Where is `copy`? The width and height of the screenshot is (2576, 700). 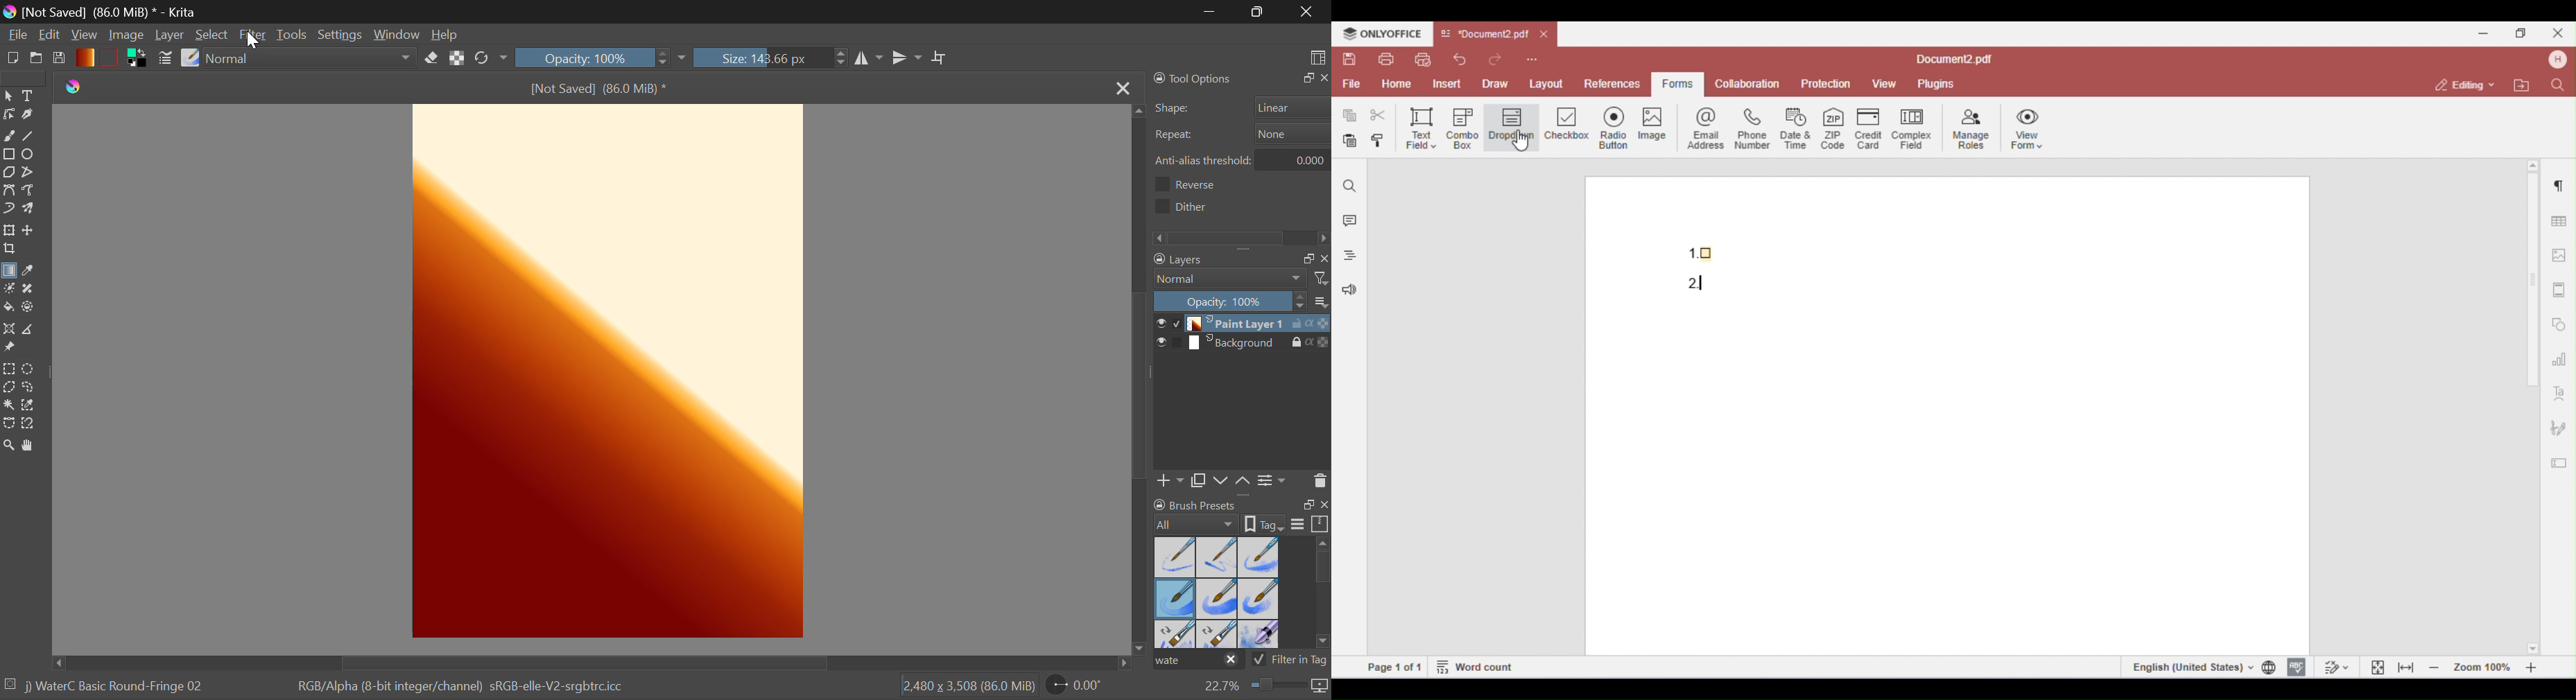
copy is located at coordinates (1198, 482).